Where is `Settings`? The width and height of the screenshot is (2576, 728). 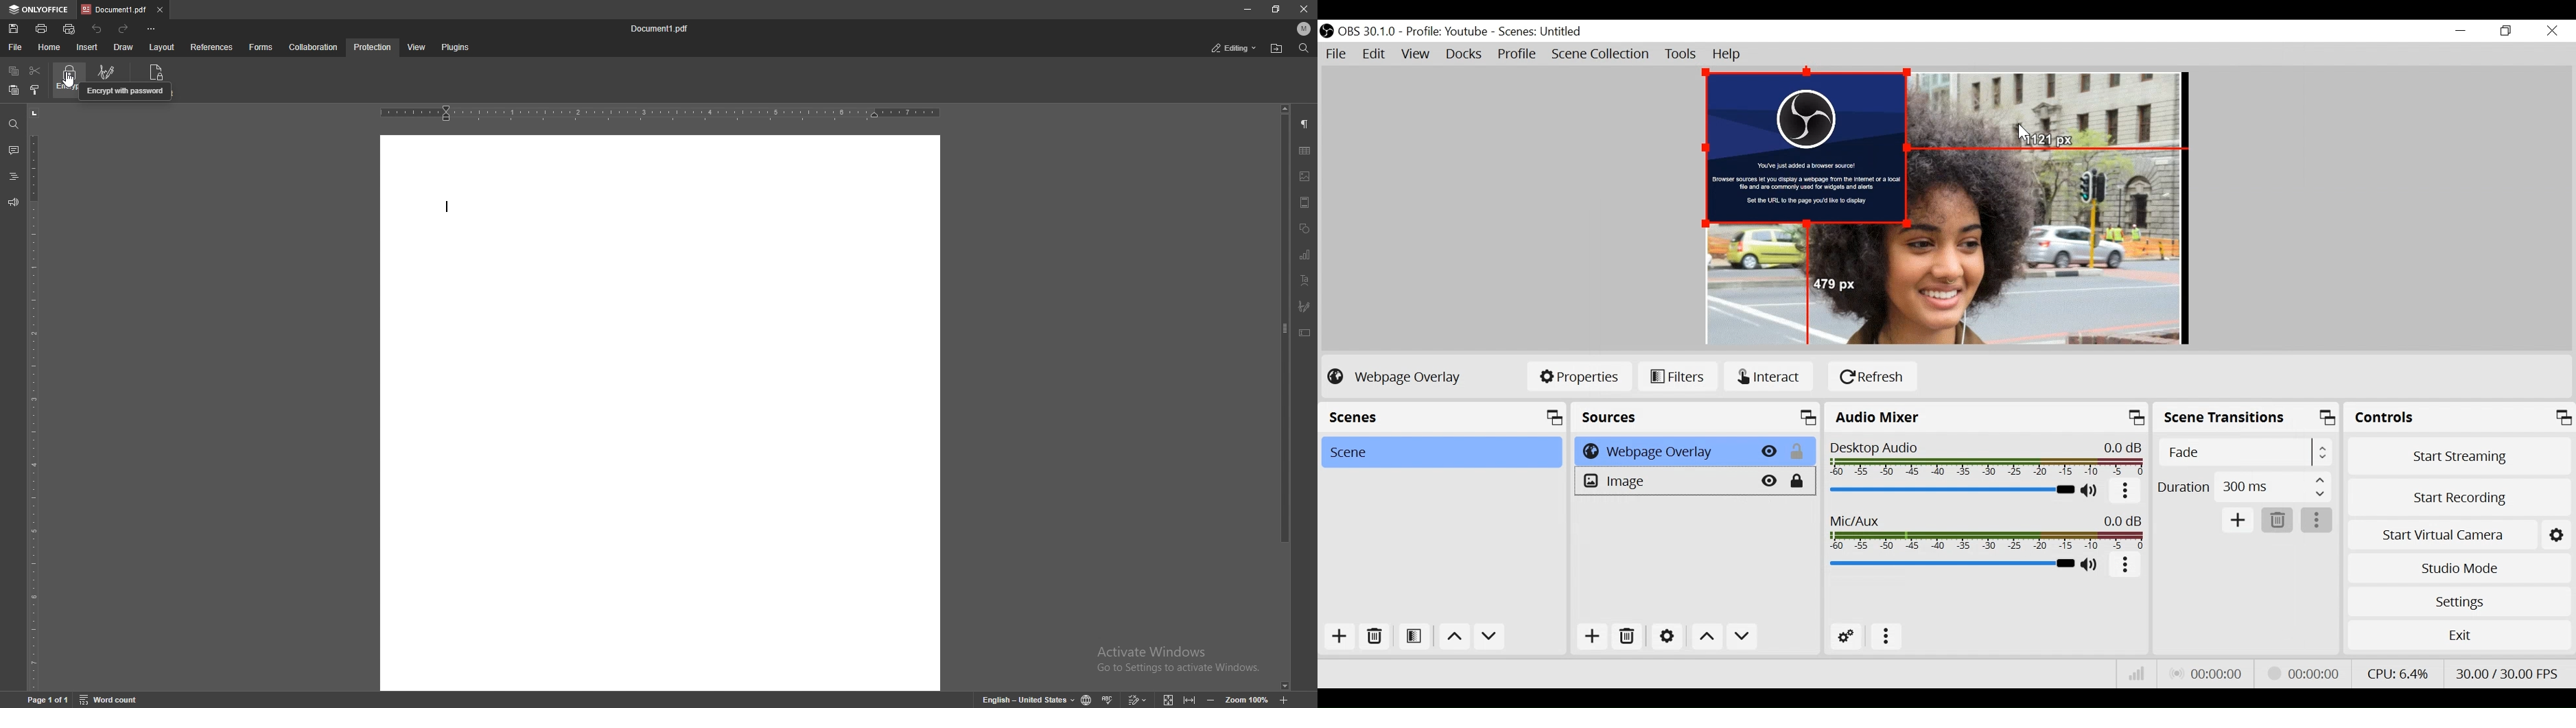 Settings is located at coordinates (2555, 536).